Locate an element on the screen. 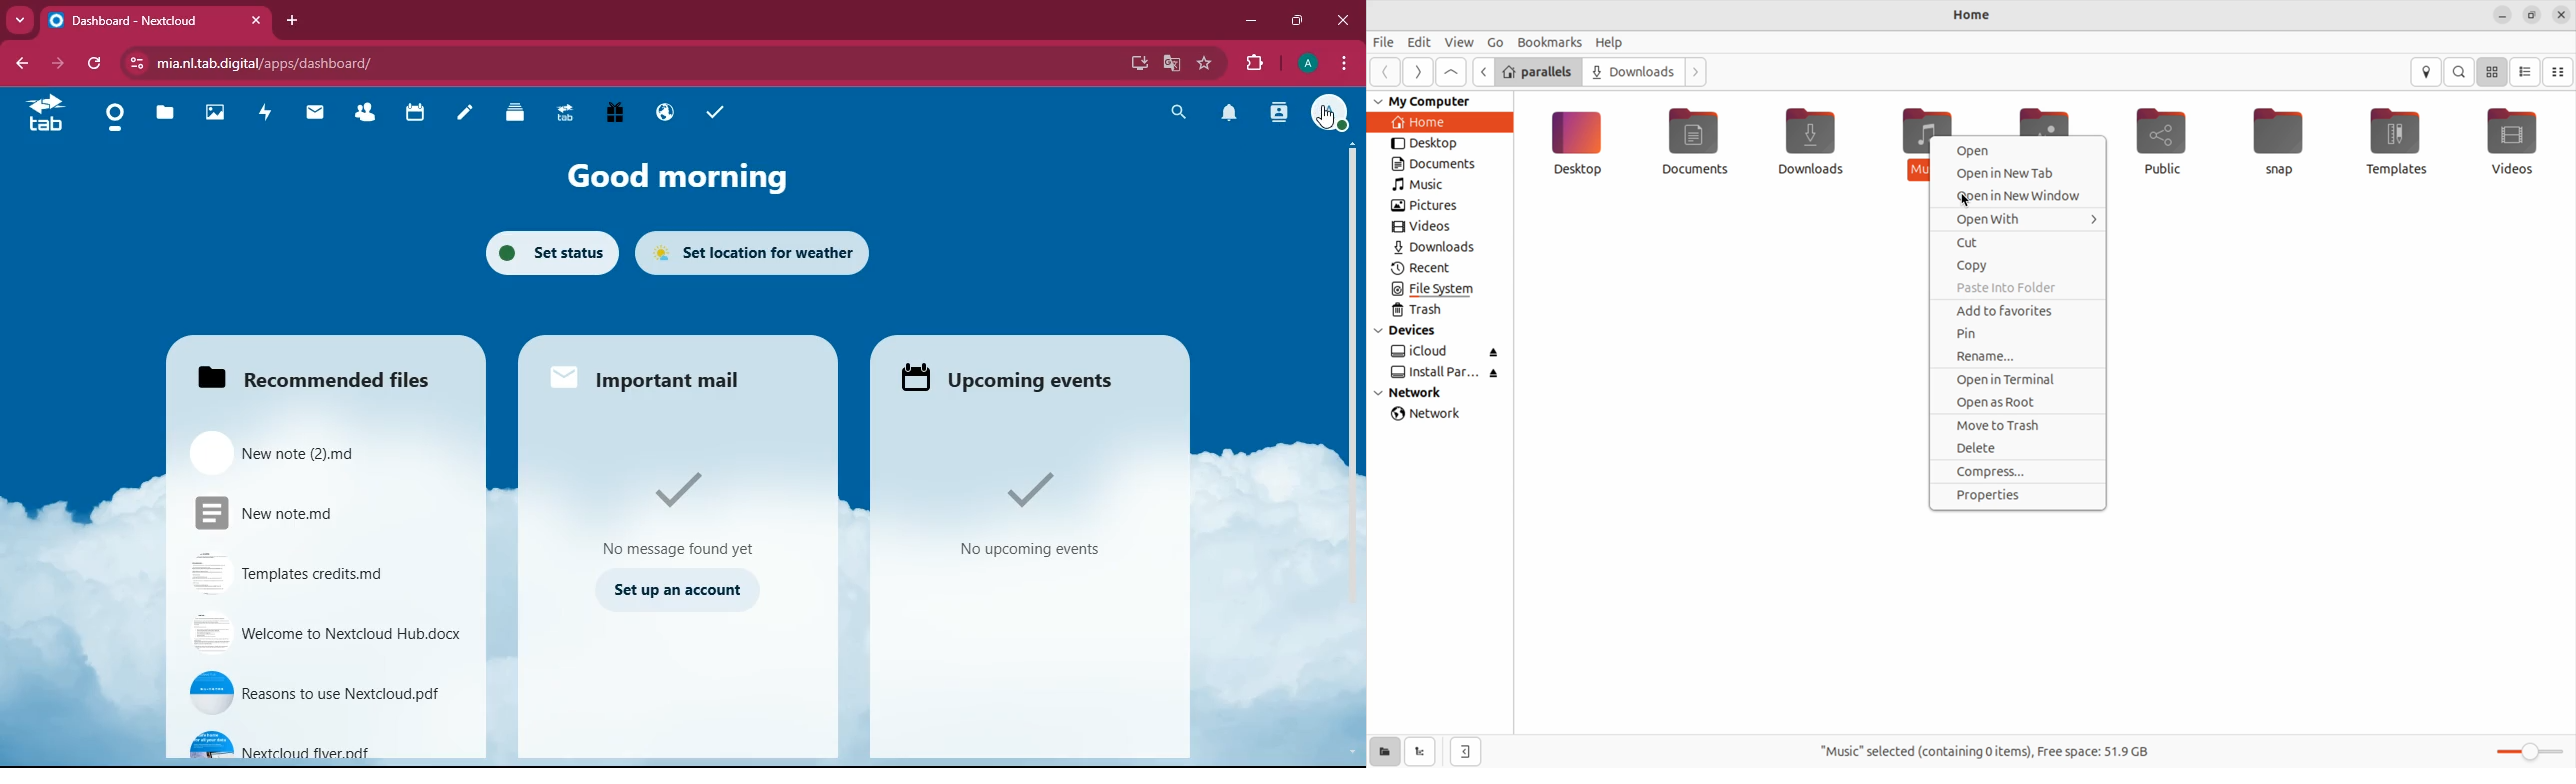  activity is located at coordinates (1280, 112).